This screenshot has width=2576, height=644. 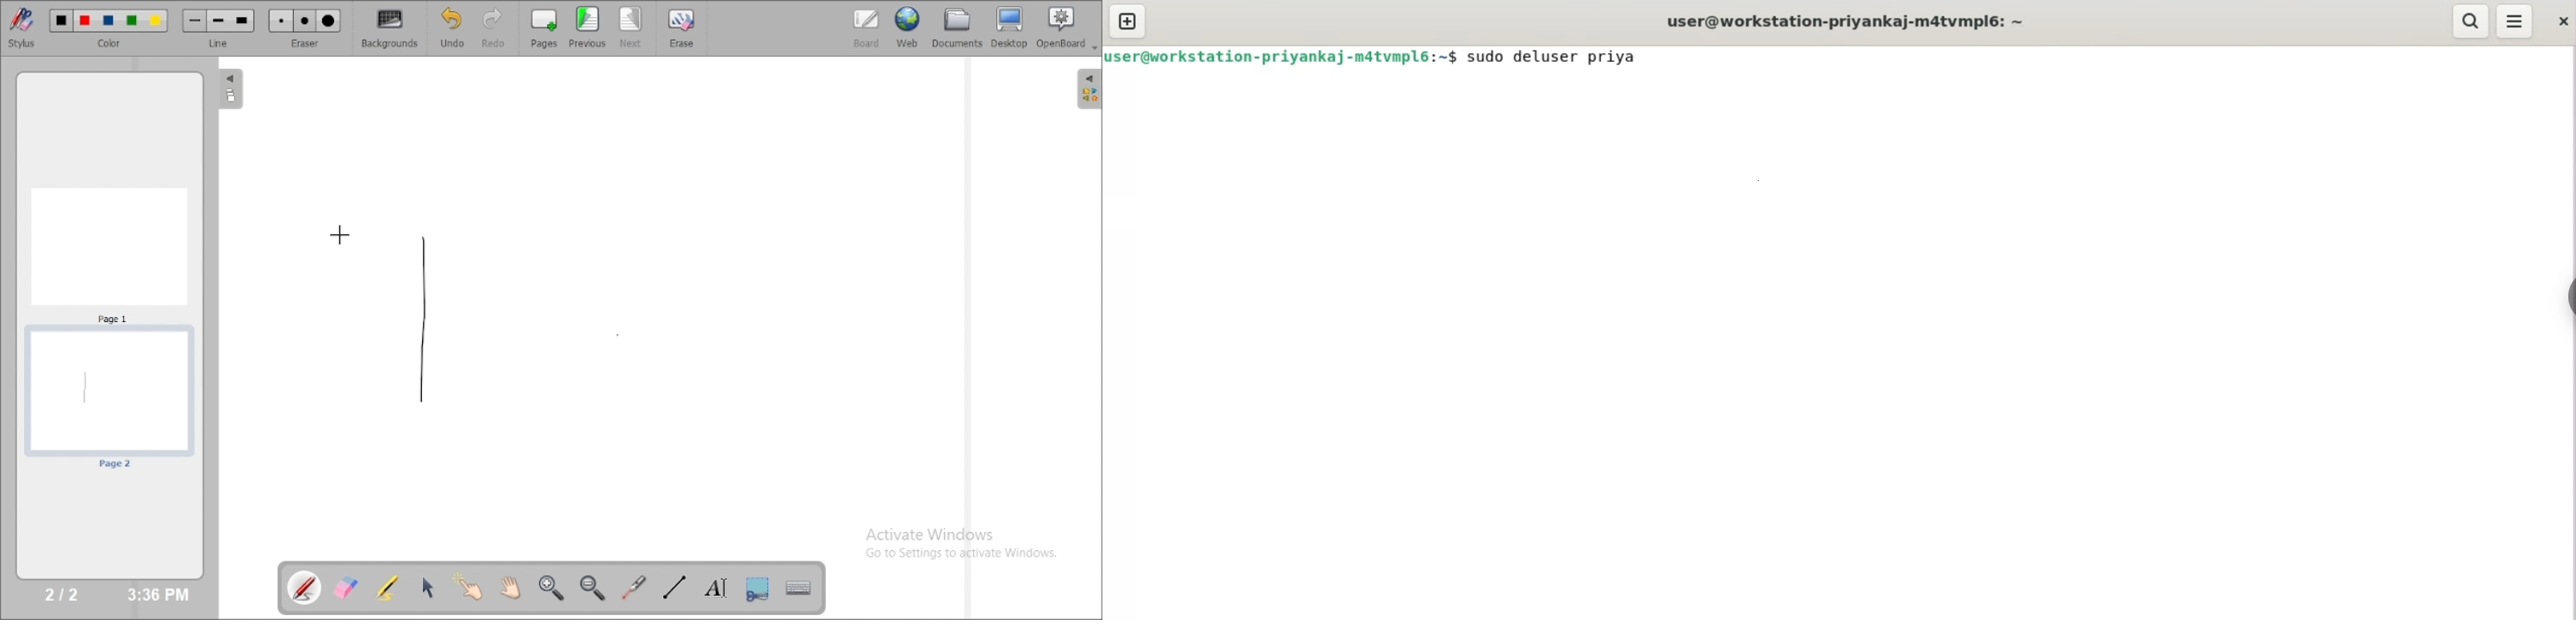 I want to click on close, so click(x=2558, y=22).